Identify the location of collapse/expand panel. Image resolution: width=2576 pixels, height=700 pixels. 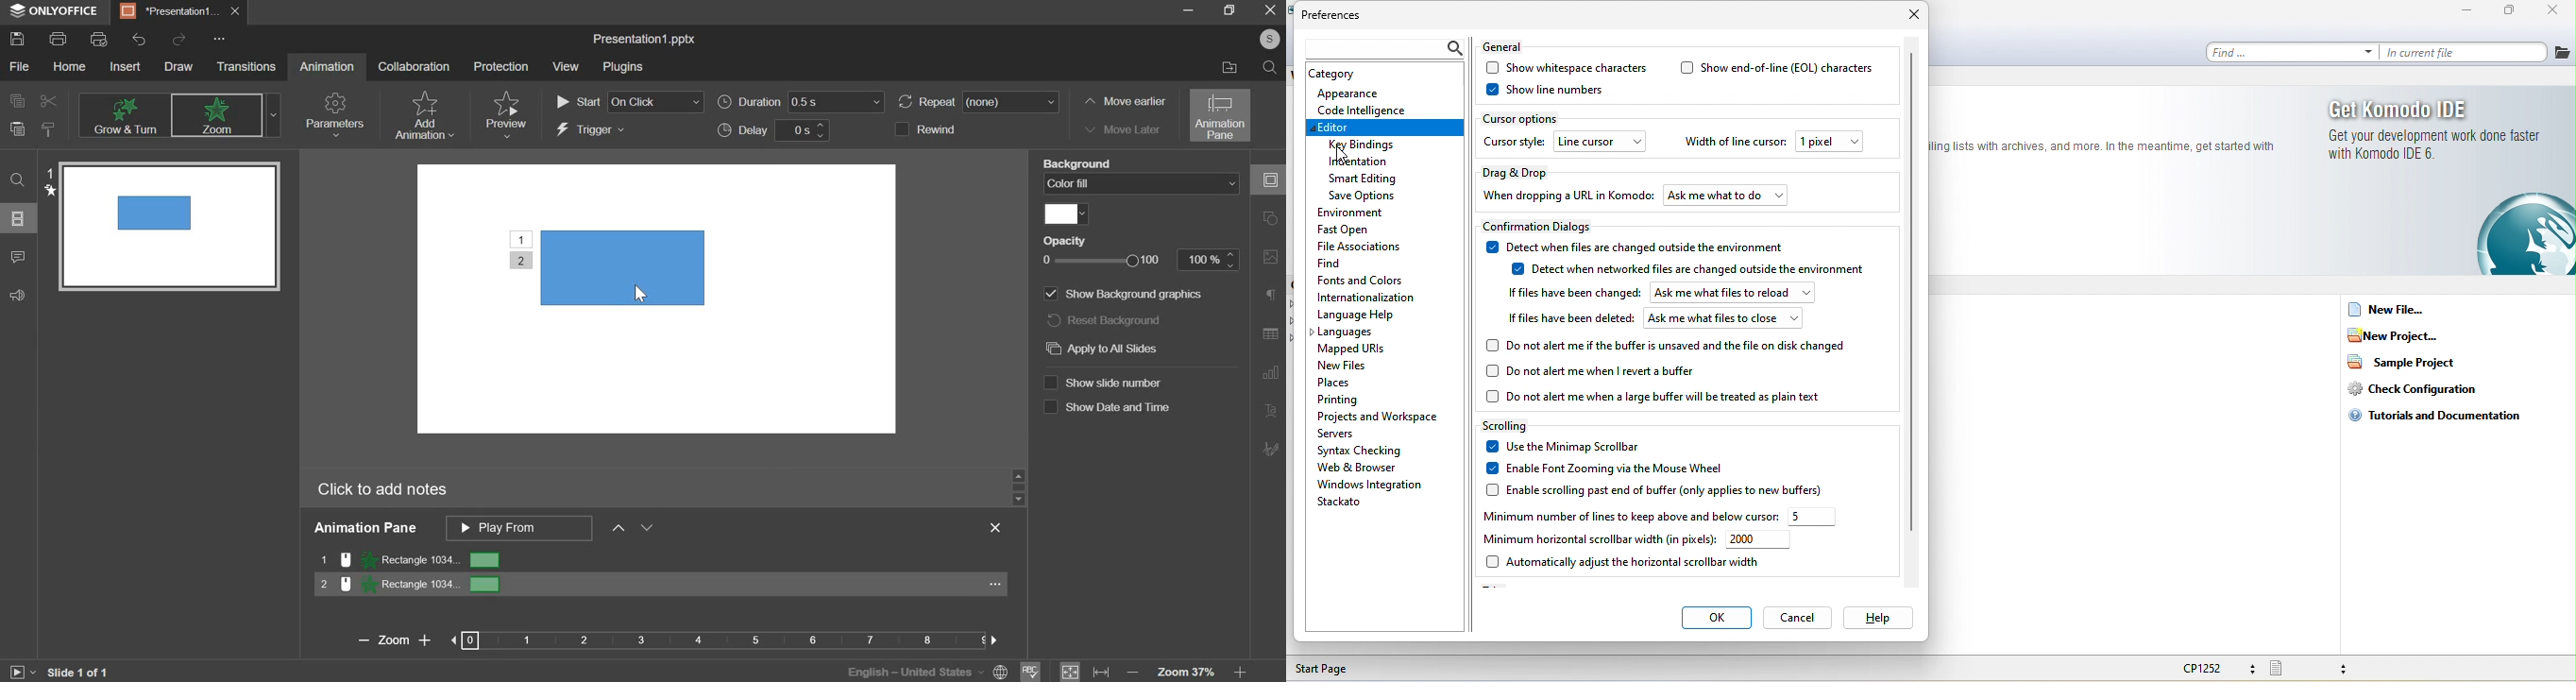
(1267, 179).